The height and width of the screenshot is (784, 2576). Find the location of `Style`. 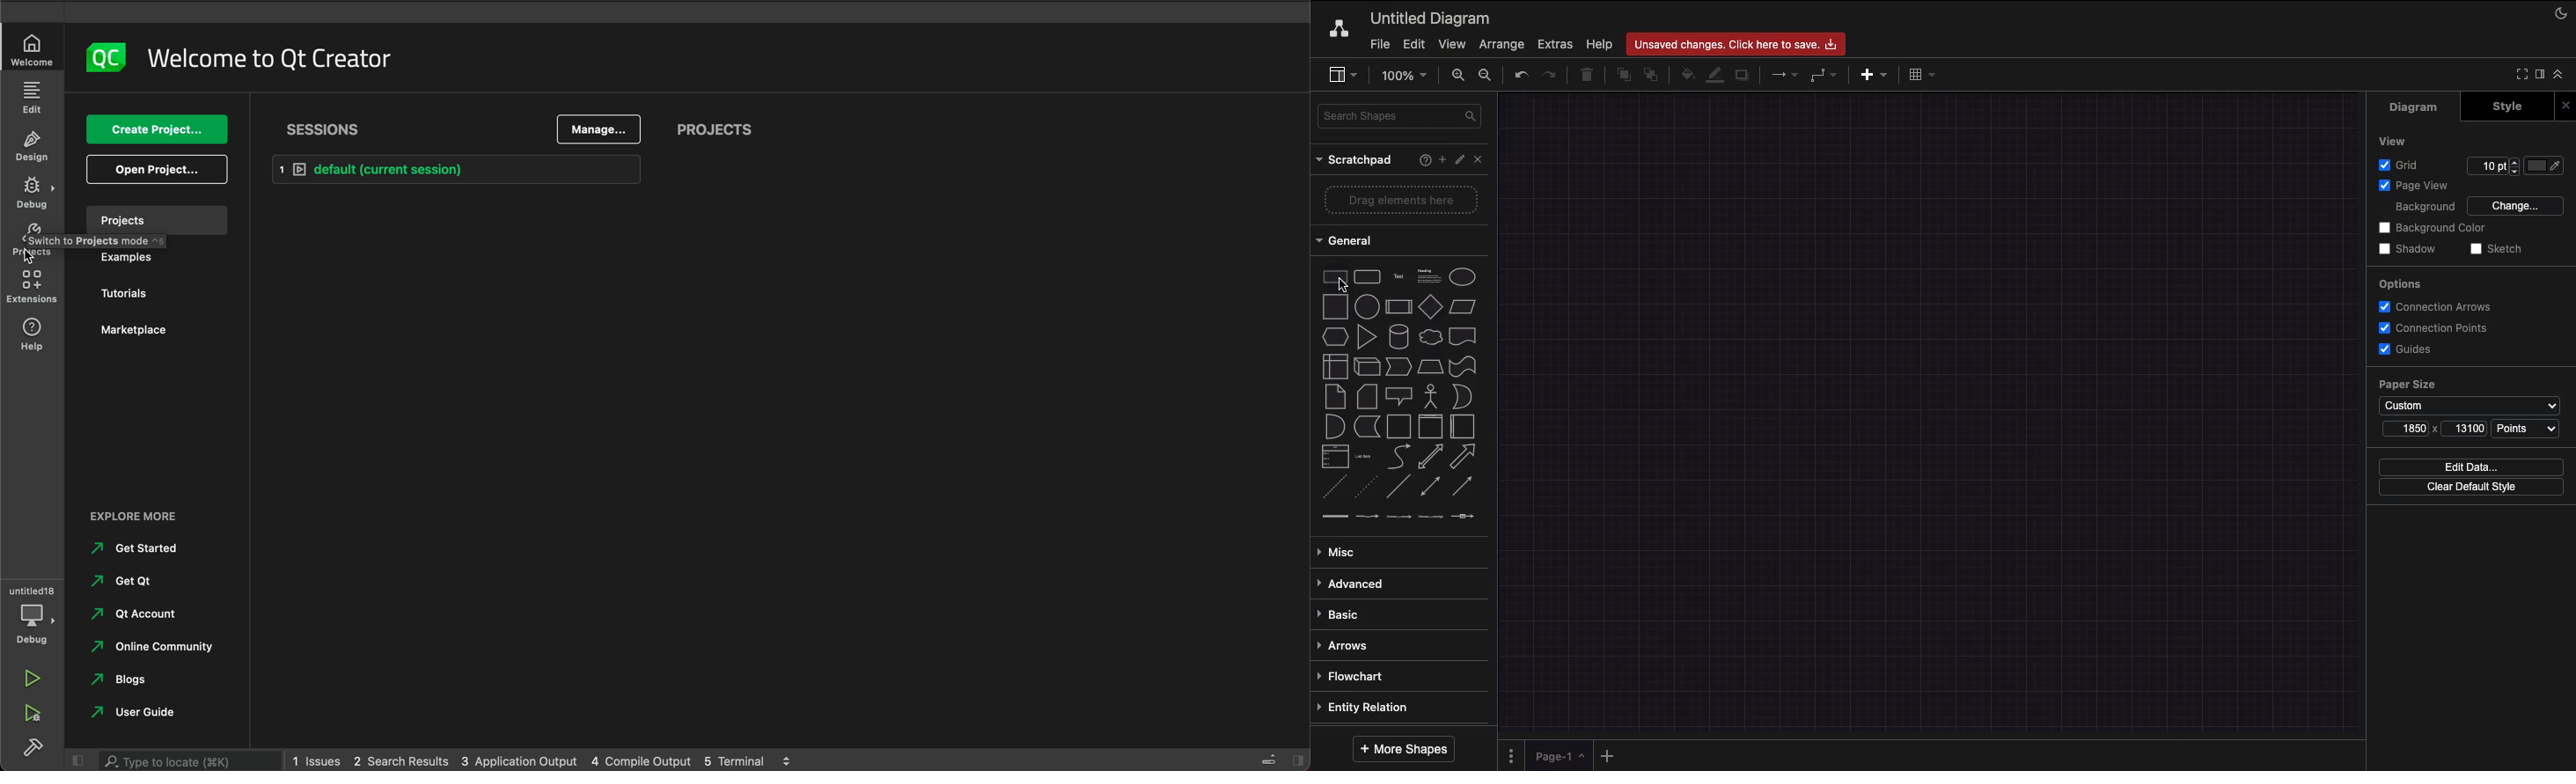

Style is located at coordinates (2509, 106).